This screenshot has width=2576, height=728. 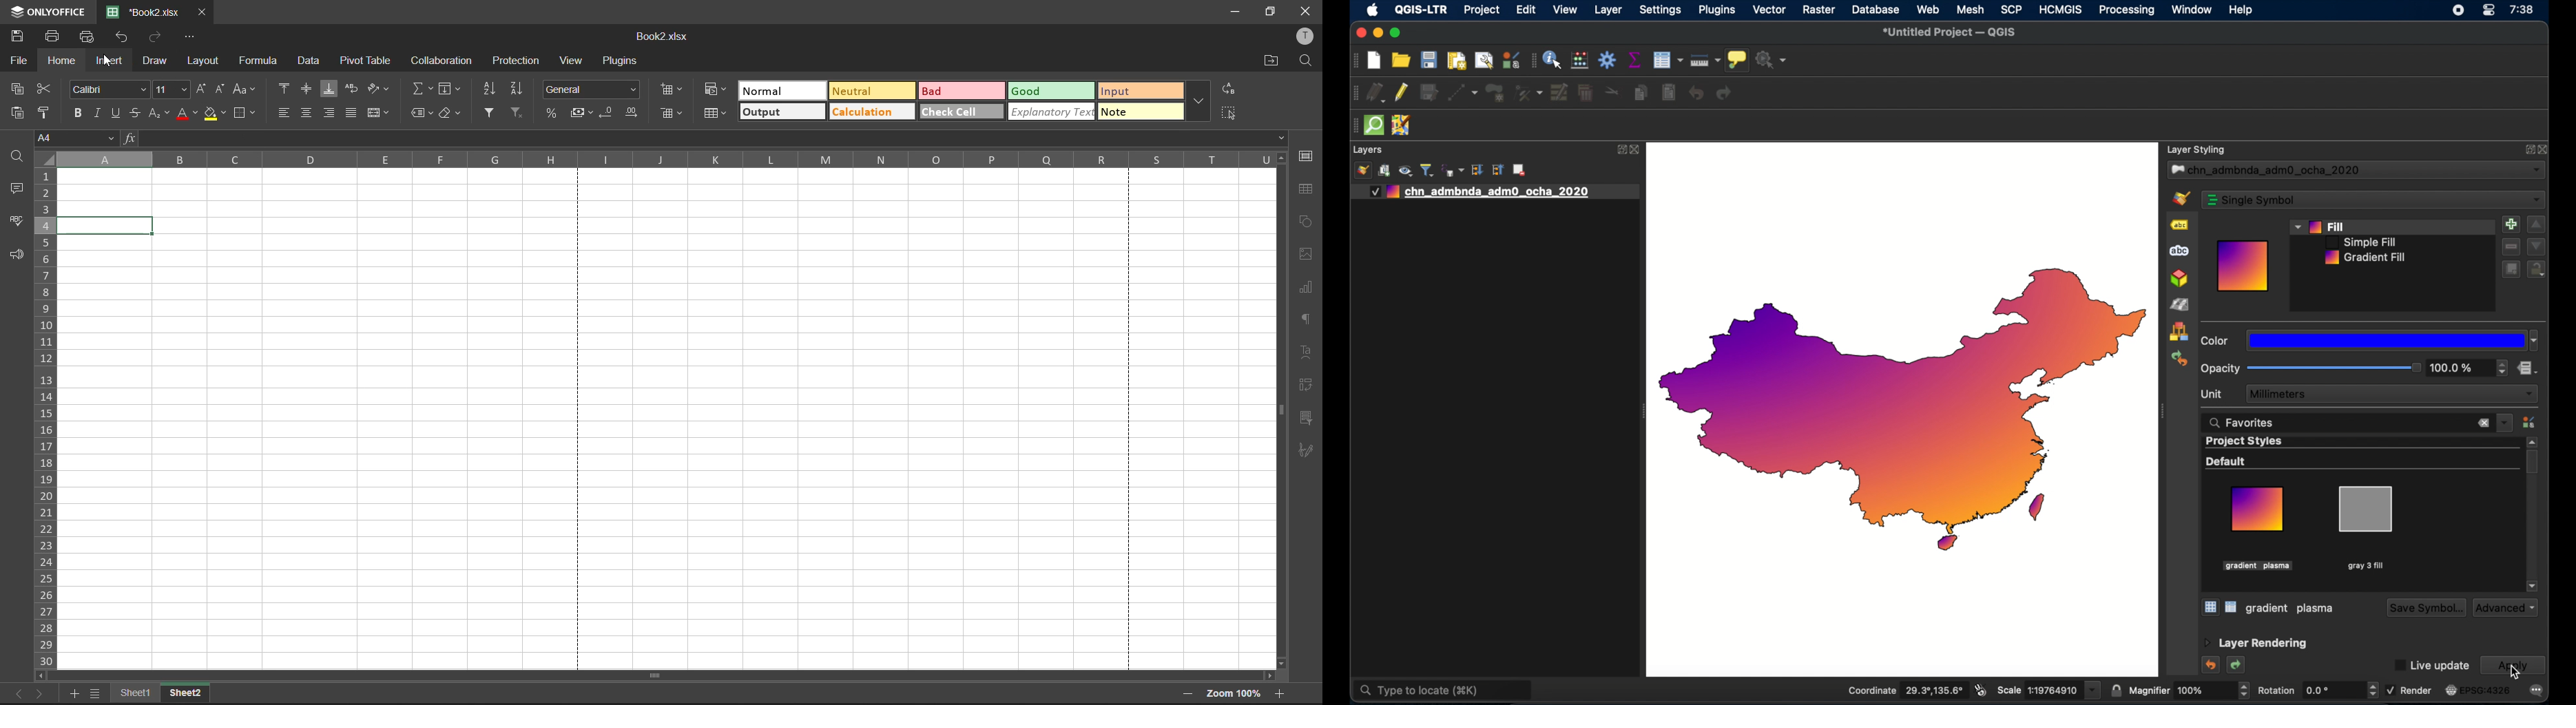 What do you see at coordinates (2309, 692) in the screenshot?
I see `rotation` at bounding box center [2309, 692].